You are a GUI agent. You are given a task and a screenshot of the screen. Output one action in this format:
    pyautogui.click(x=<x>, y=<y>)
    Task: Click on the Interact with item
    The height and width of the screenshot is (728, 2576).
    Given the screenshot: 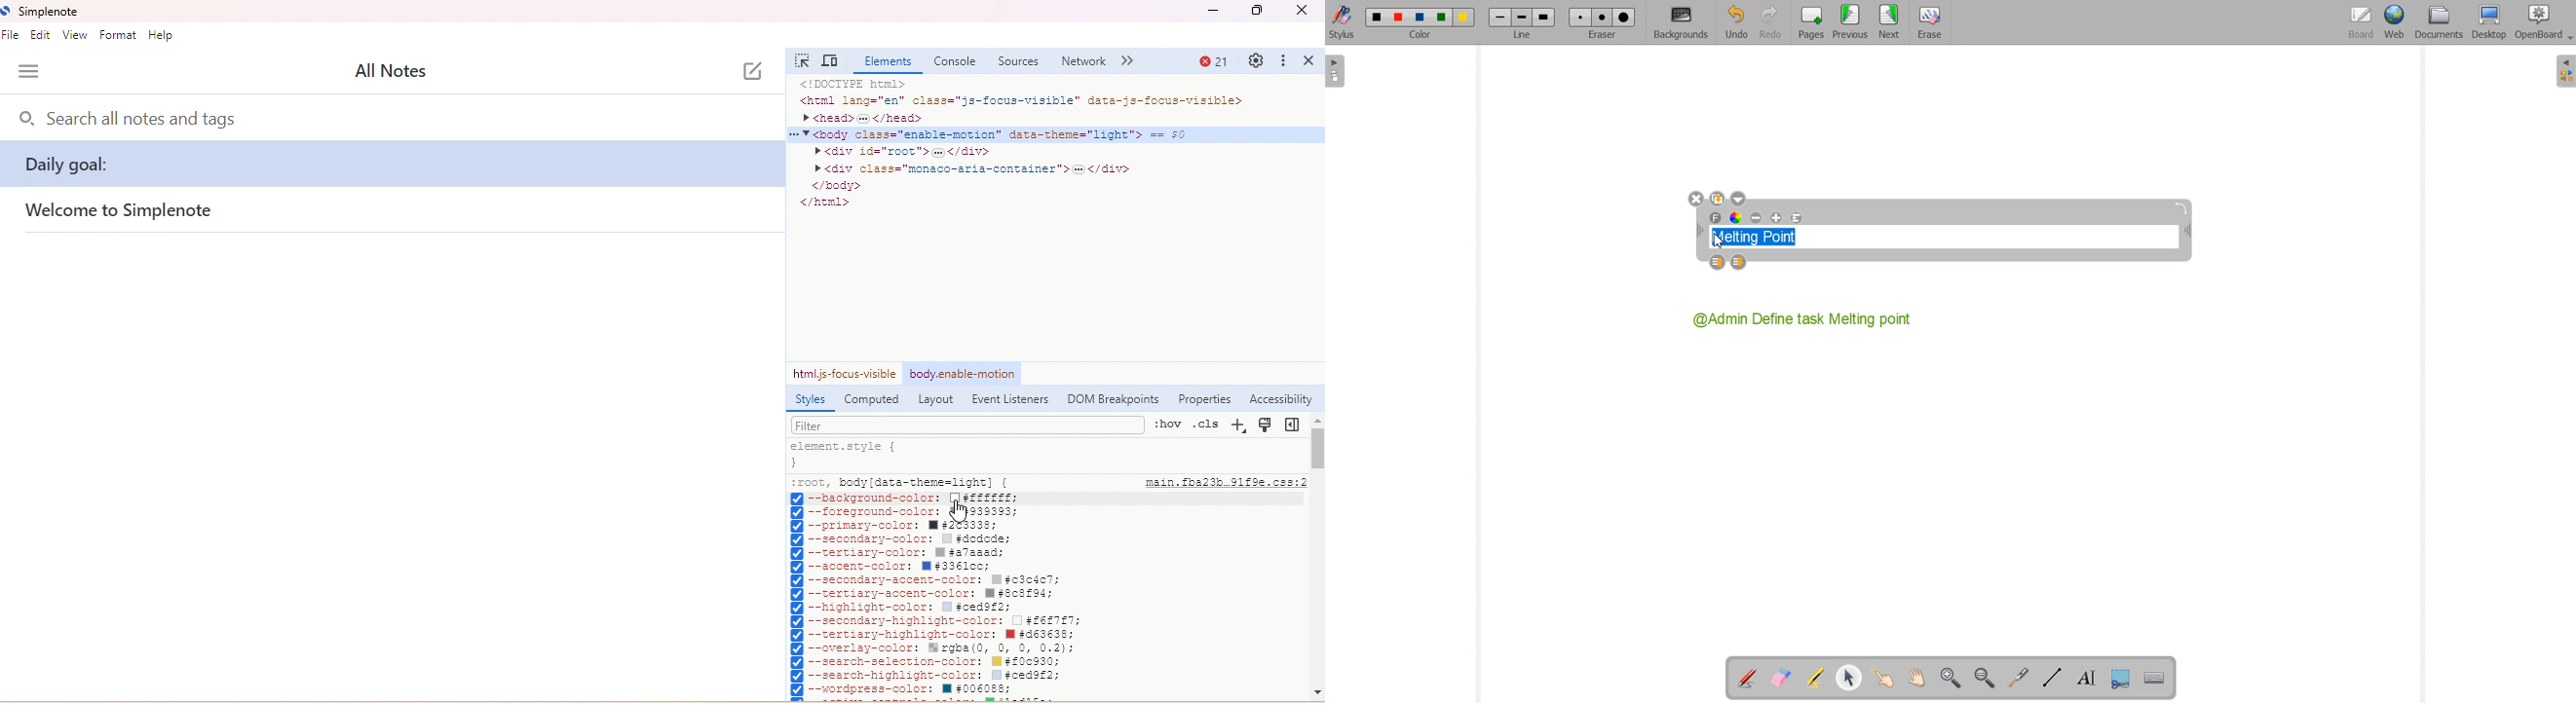 What is the action you would take?
    pyautogui.click(x=1882, y=678)
    